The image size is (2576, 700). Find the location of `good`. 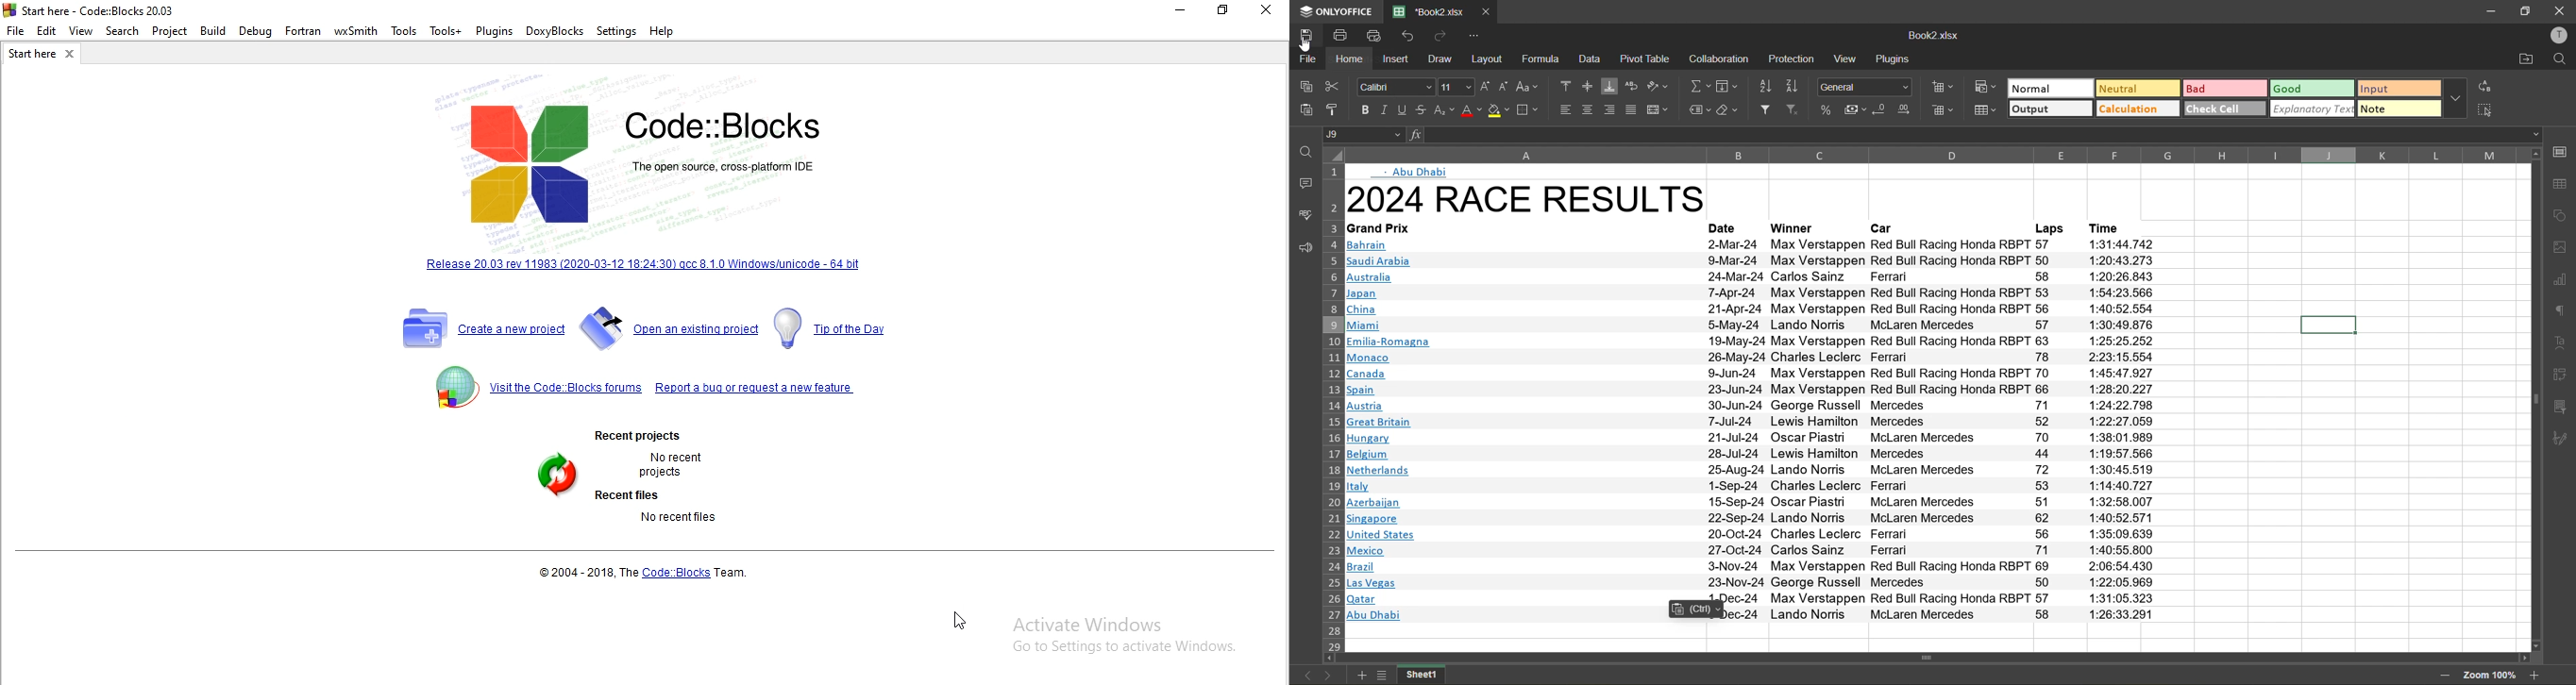

good is located at coordinates (2315, 88).